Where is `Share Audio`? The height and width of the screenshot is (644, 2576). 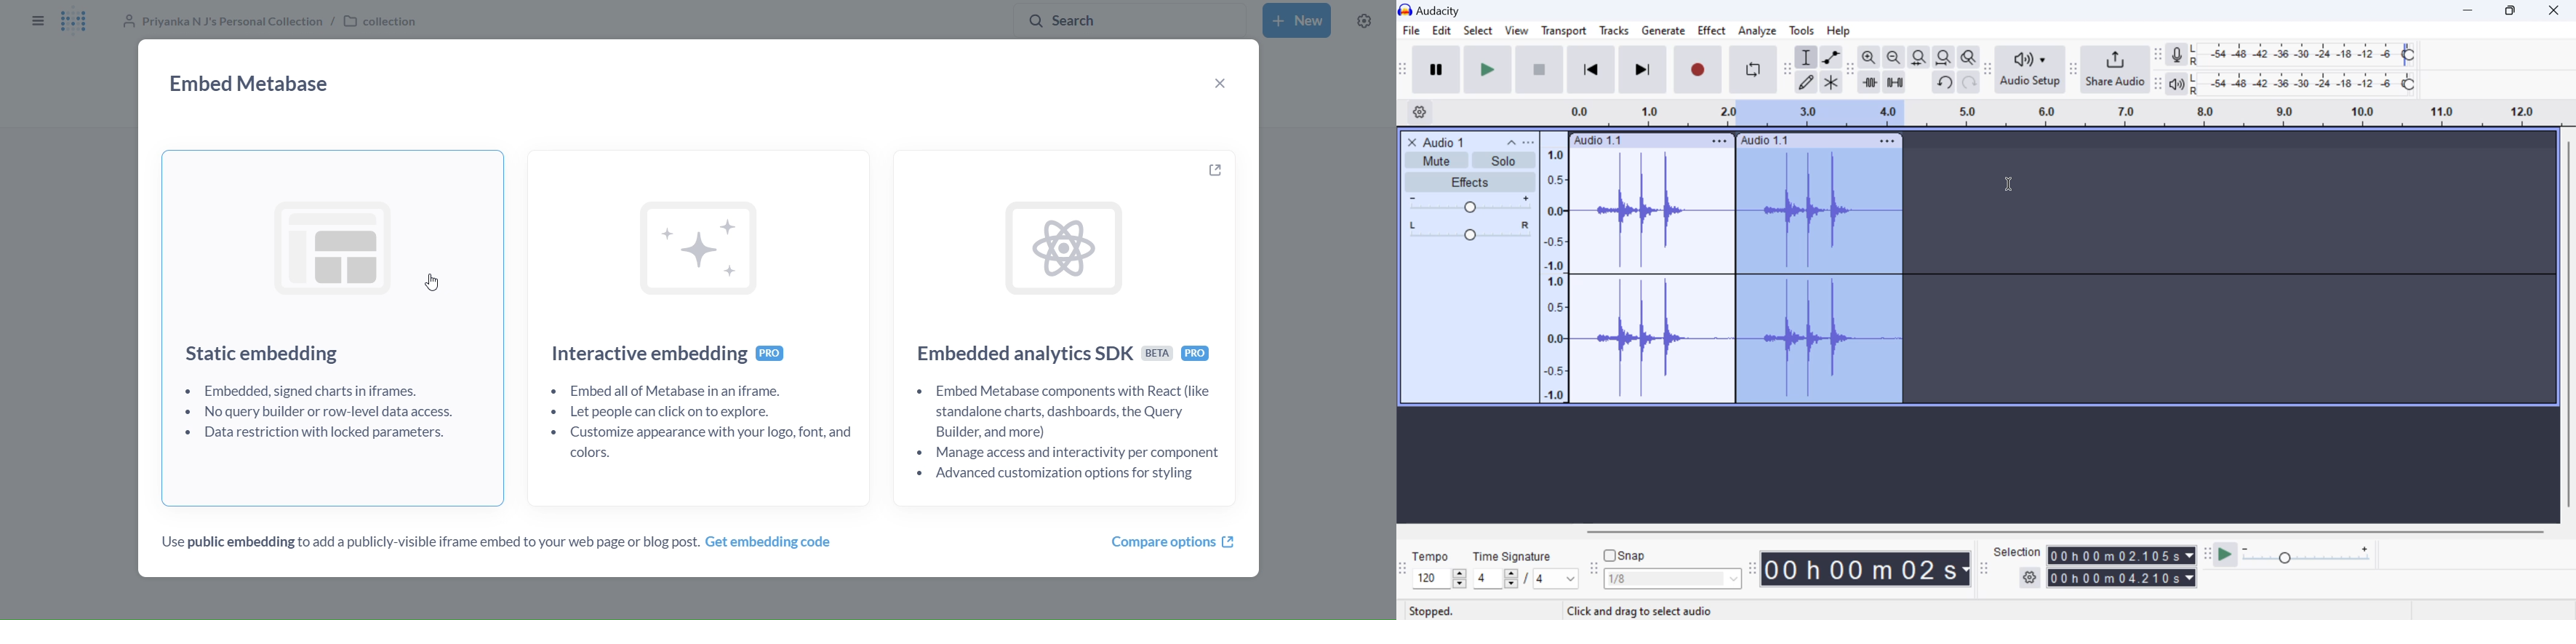 Share Audio is located at coordinates (2115, 69).